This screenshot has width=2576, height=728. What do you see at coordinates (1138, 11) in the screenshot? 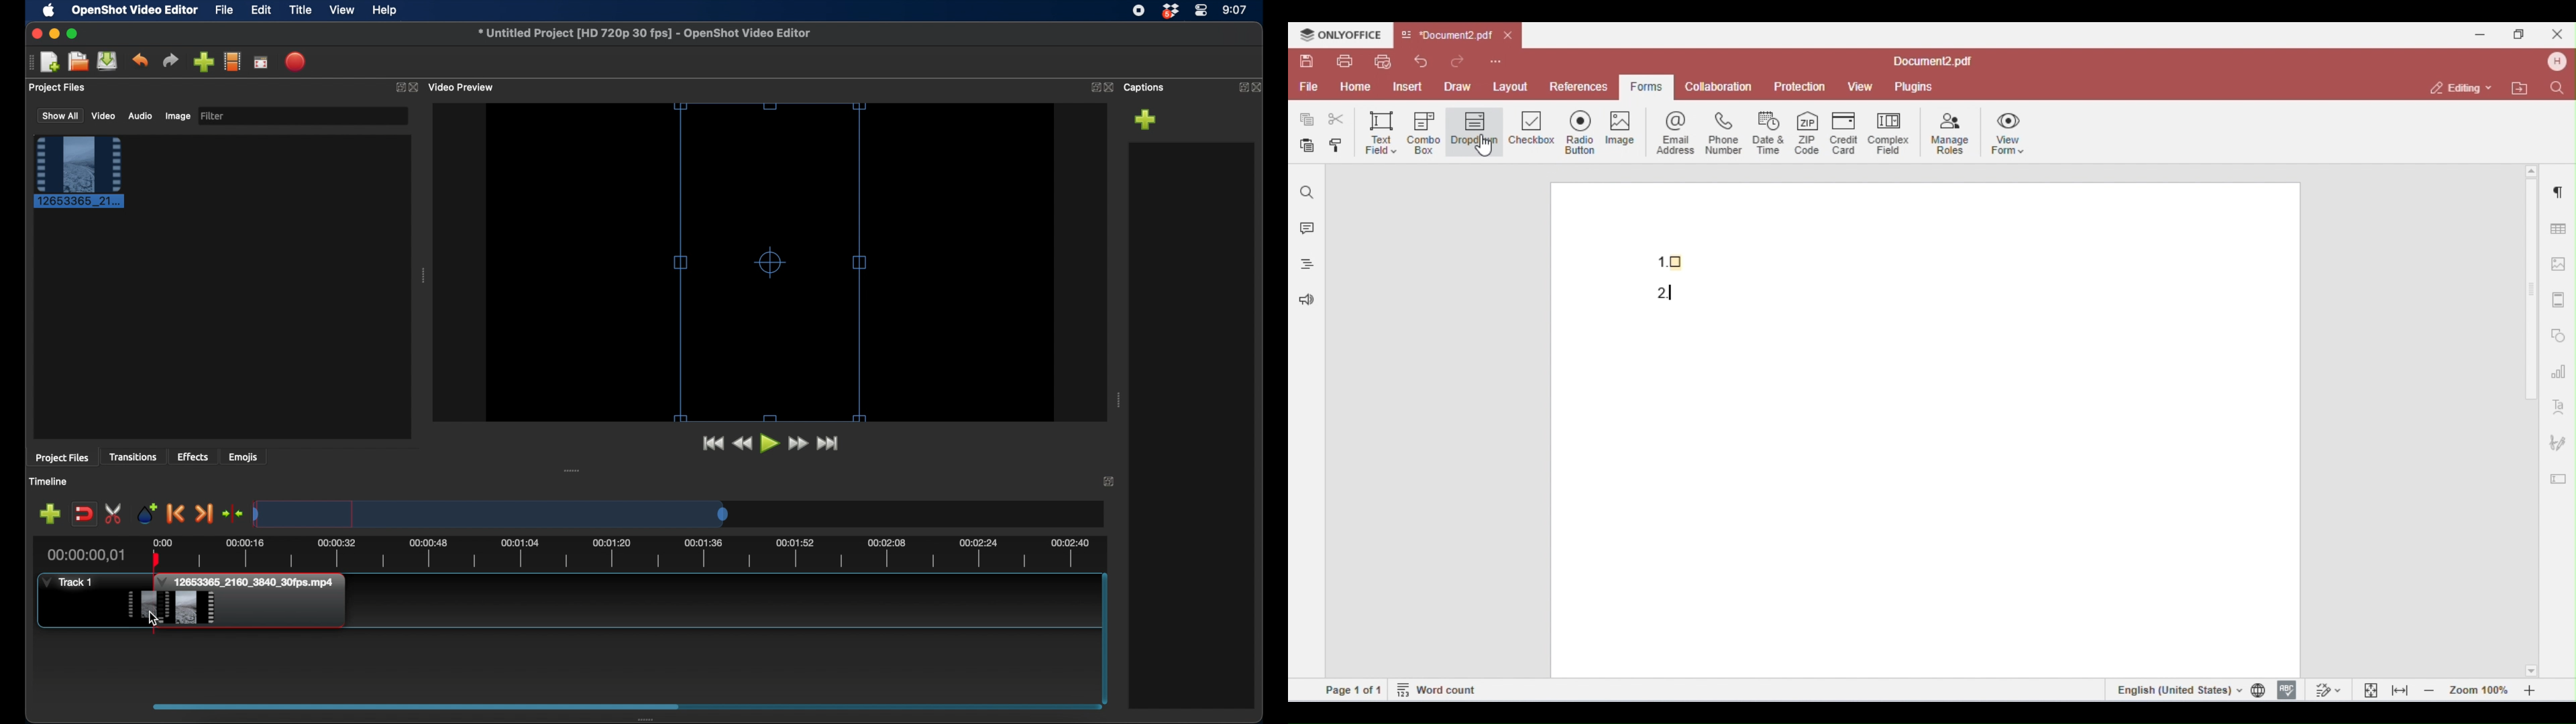
I see `screen recorder icon` at bounding box center [1138, 11].